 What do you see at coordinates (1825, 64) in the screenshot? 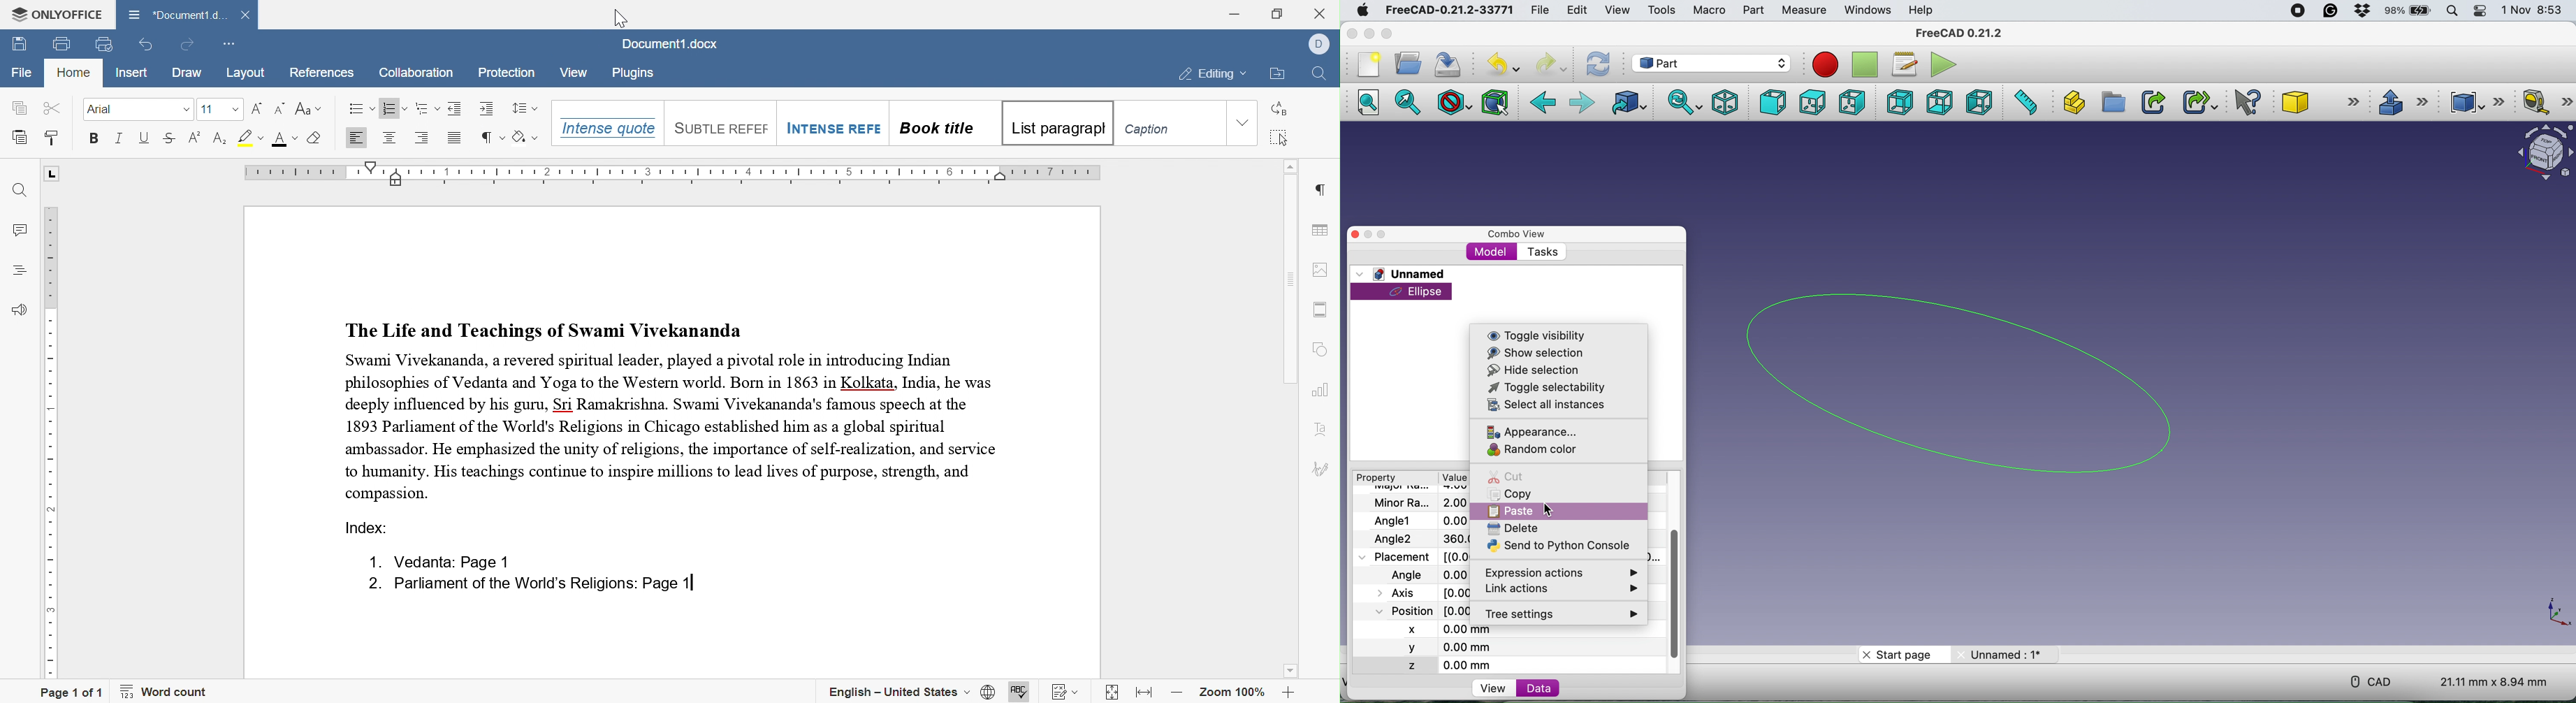
I see `record macros` at bounding box center [1825, 64].